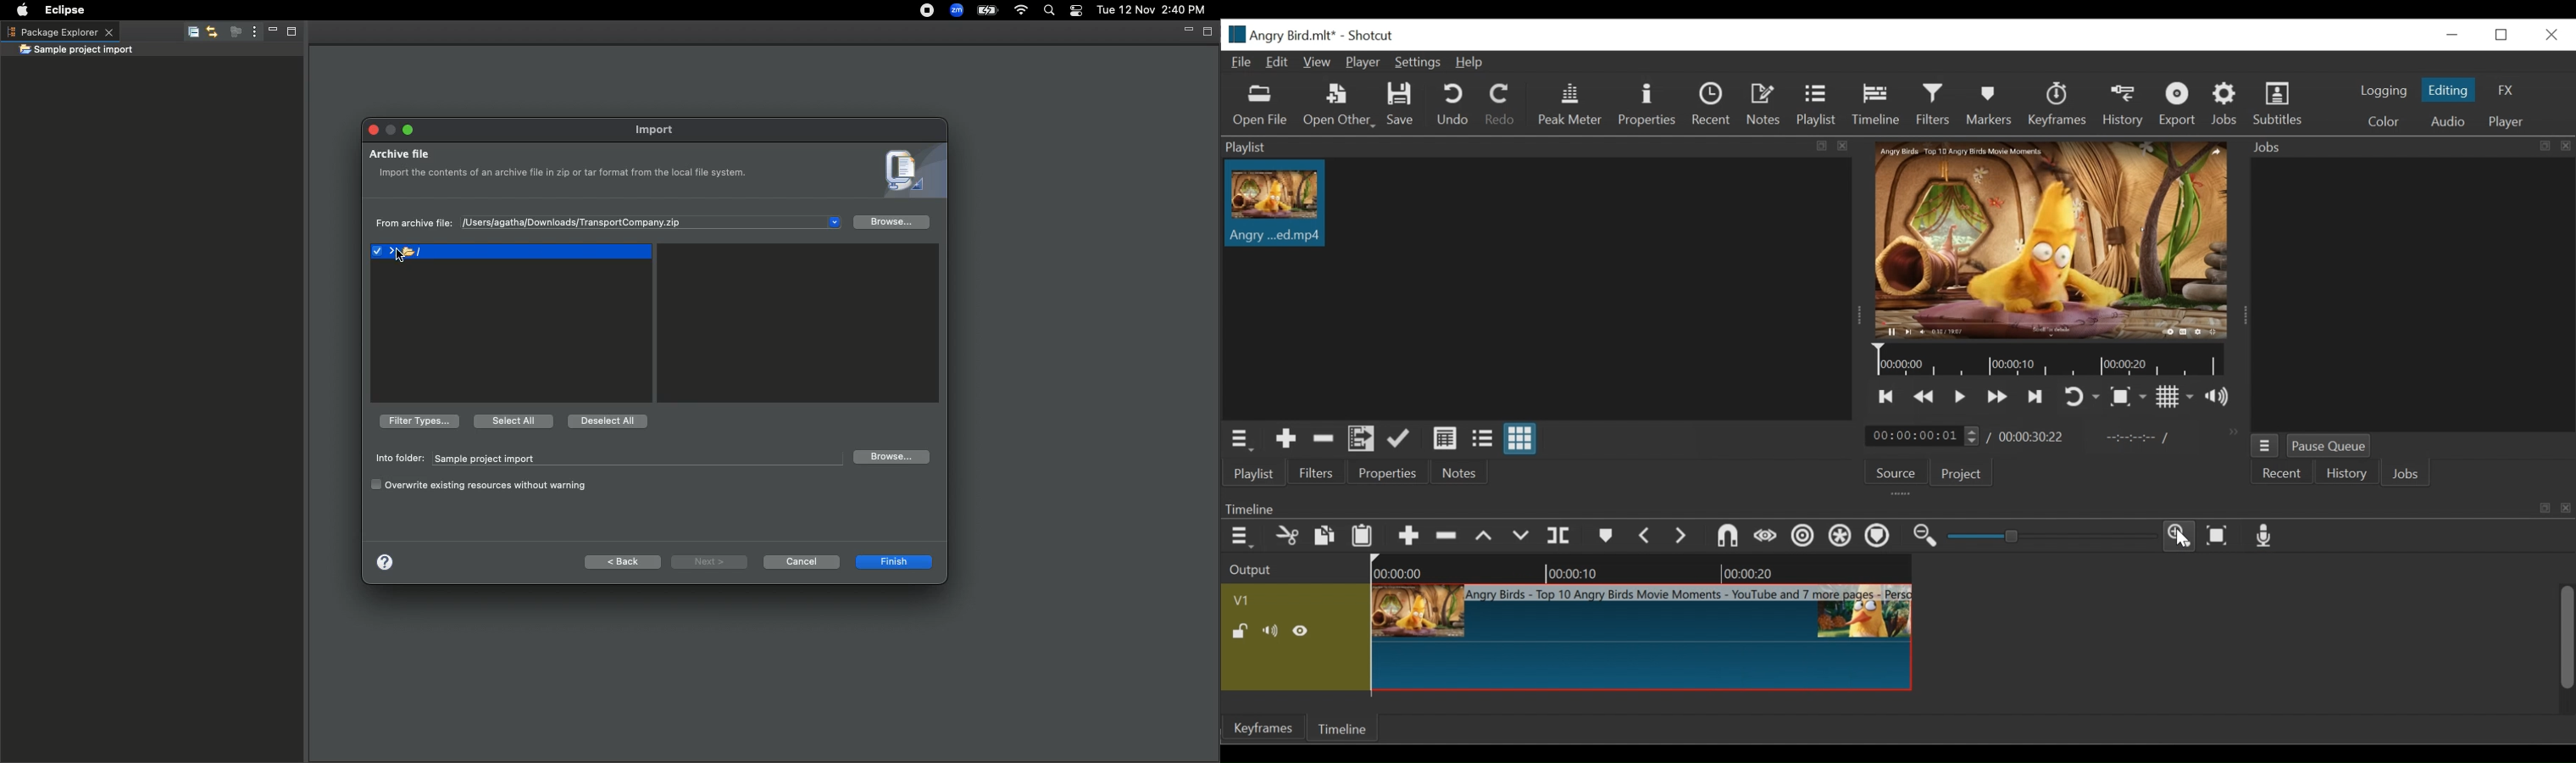 This screenshot has height=784, width=2576. Describe the element at coordinates (1519, 536) in the screenshot. I see `Overwrite` at that location.